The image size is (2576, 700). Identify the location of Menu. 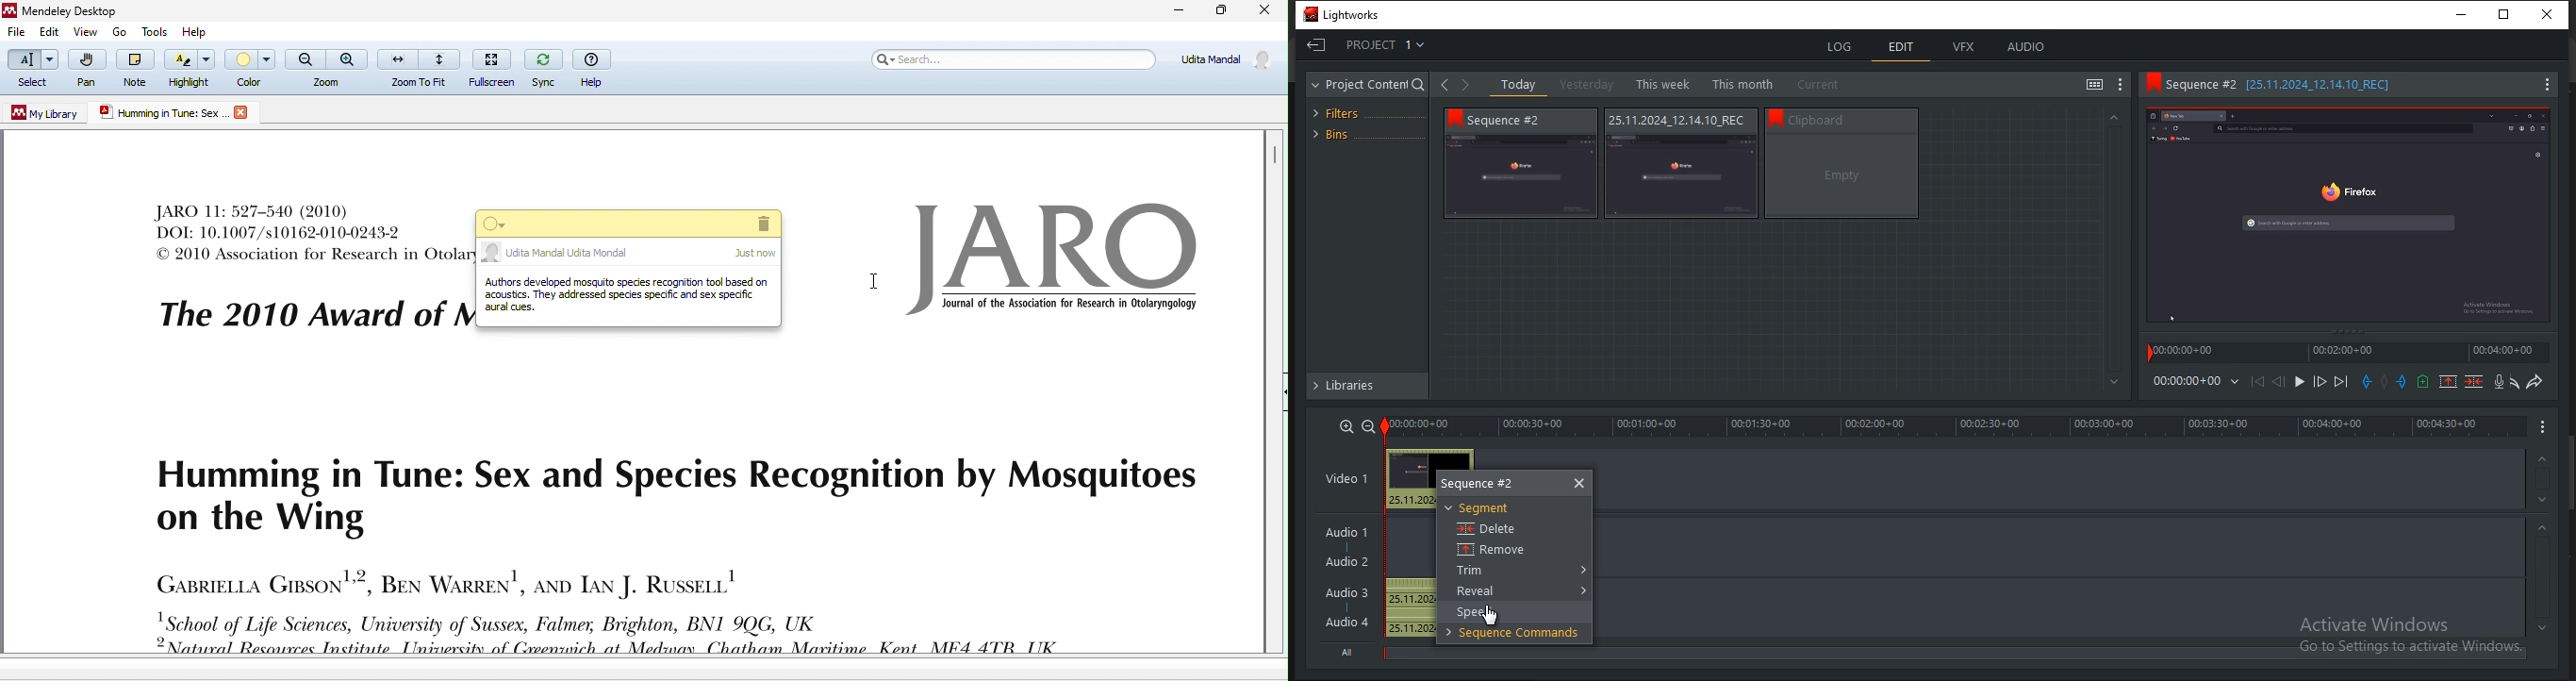
(2541, 84).